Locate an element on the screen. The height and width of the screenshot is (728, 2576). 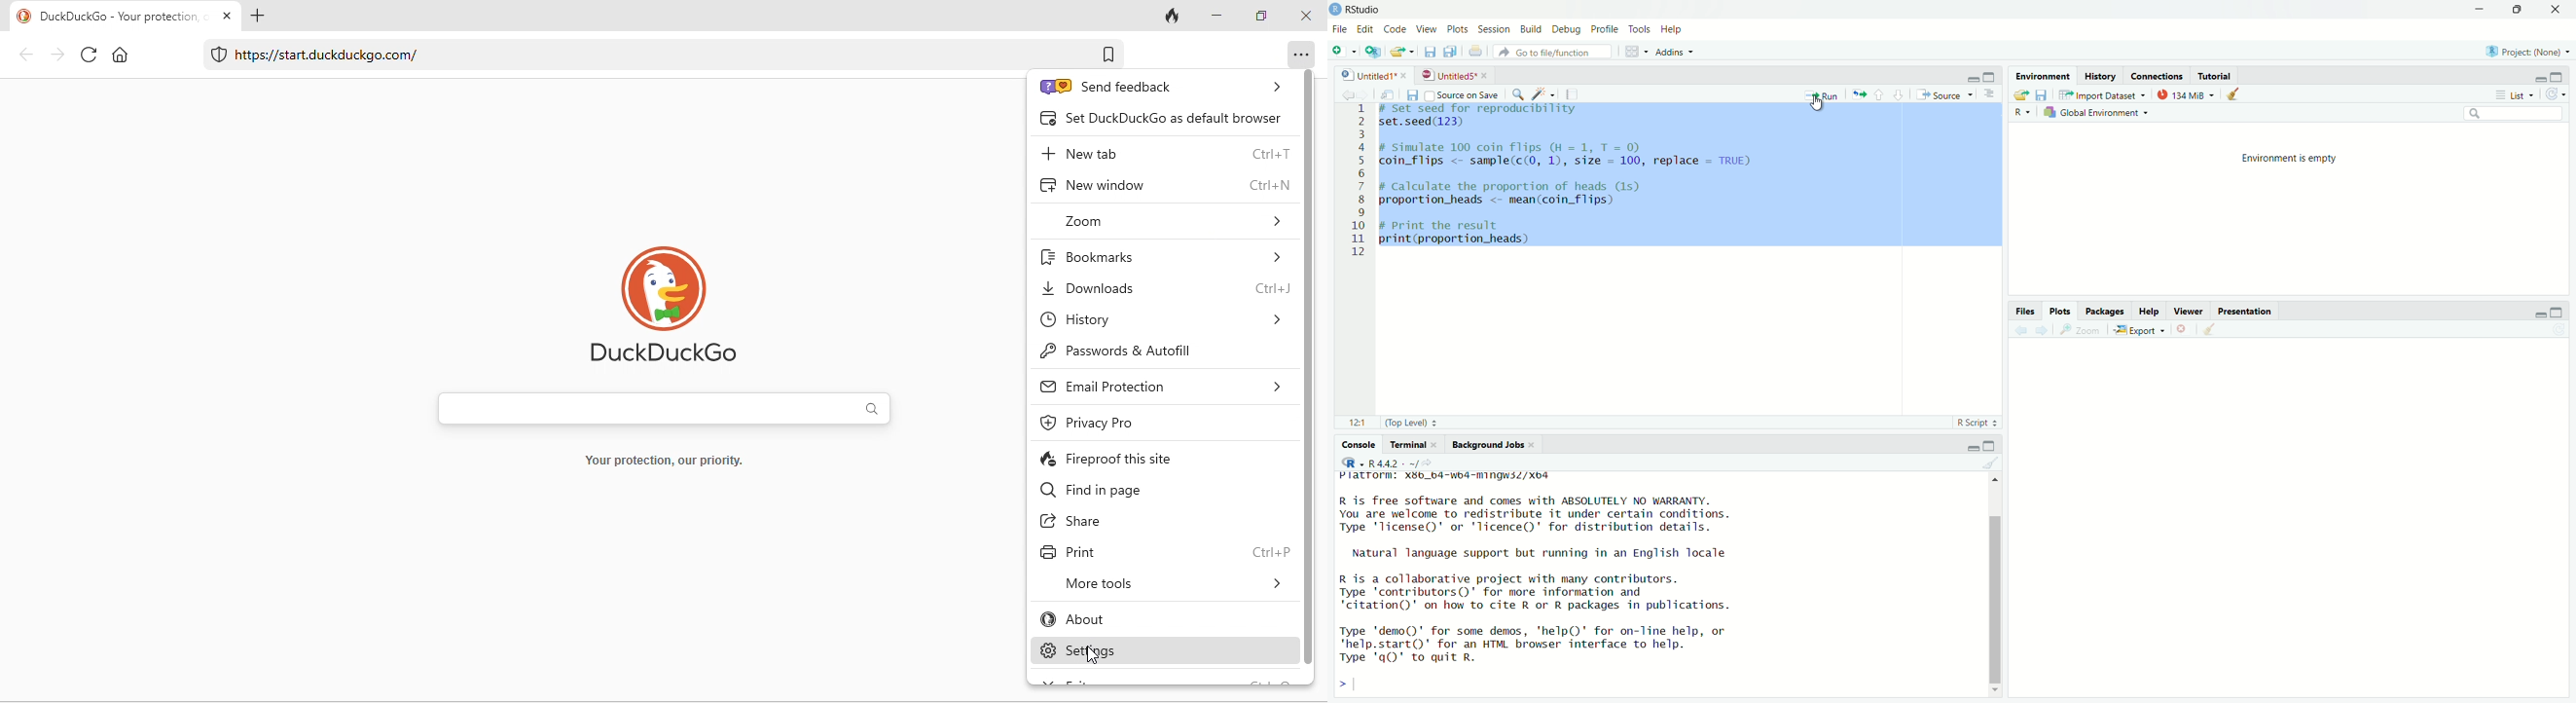
compile report is located at coordinates (1579, 93).